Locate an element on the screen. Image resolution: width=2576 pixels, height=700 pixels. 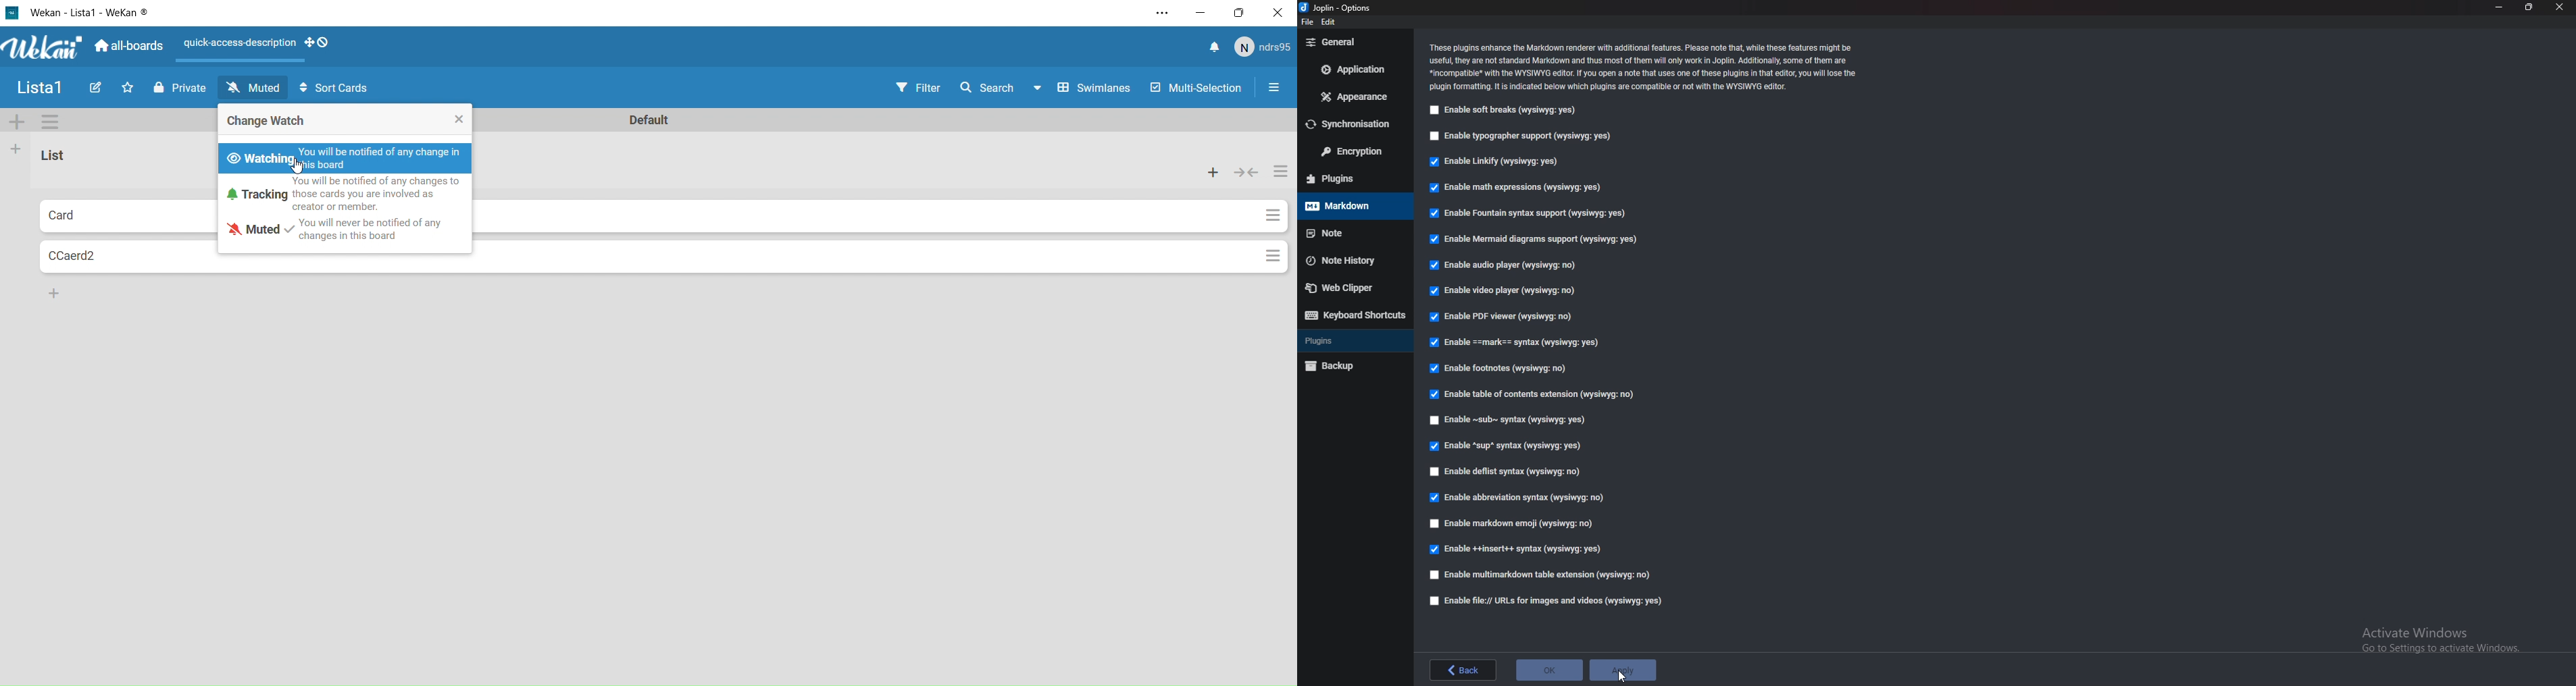
web clipper is located at coordinates (1355, 288).